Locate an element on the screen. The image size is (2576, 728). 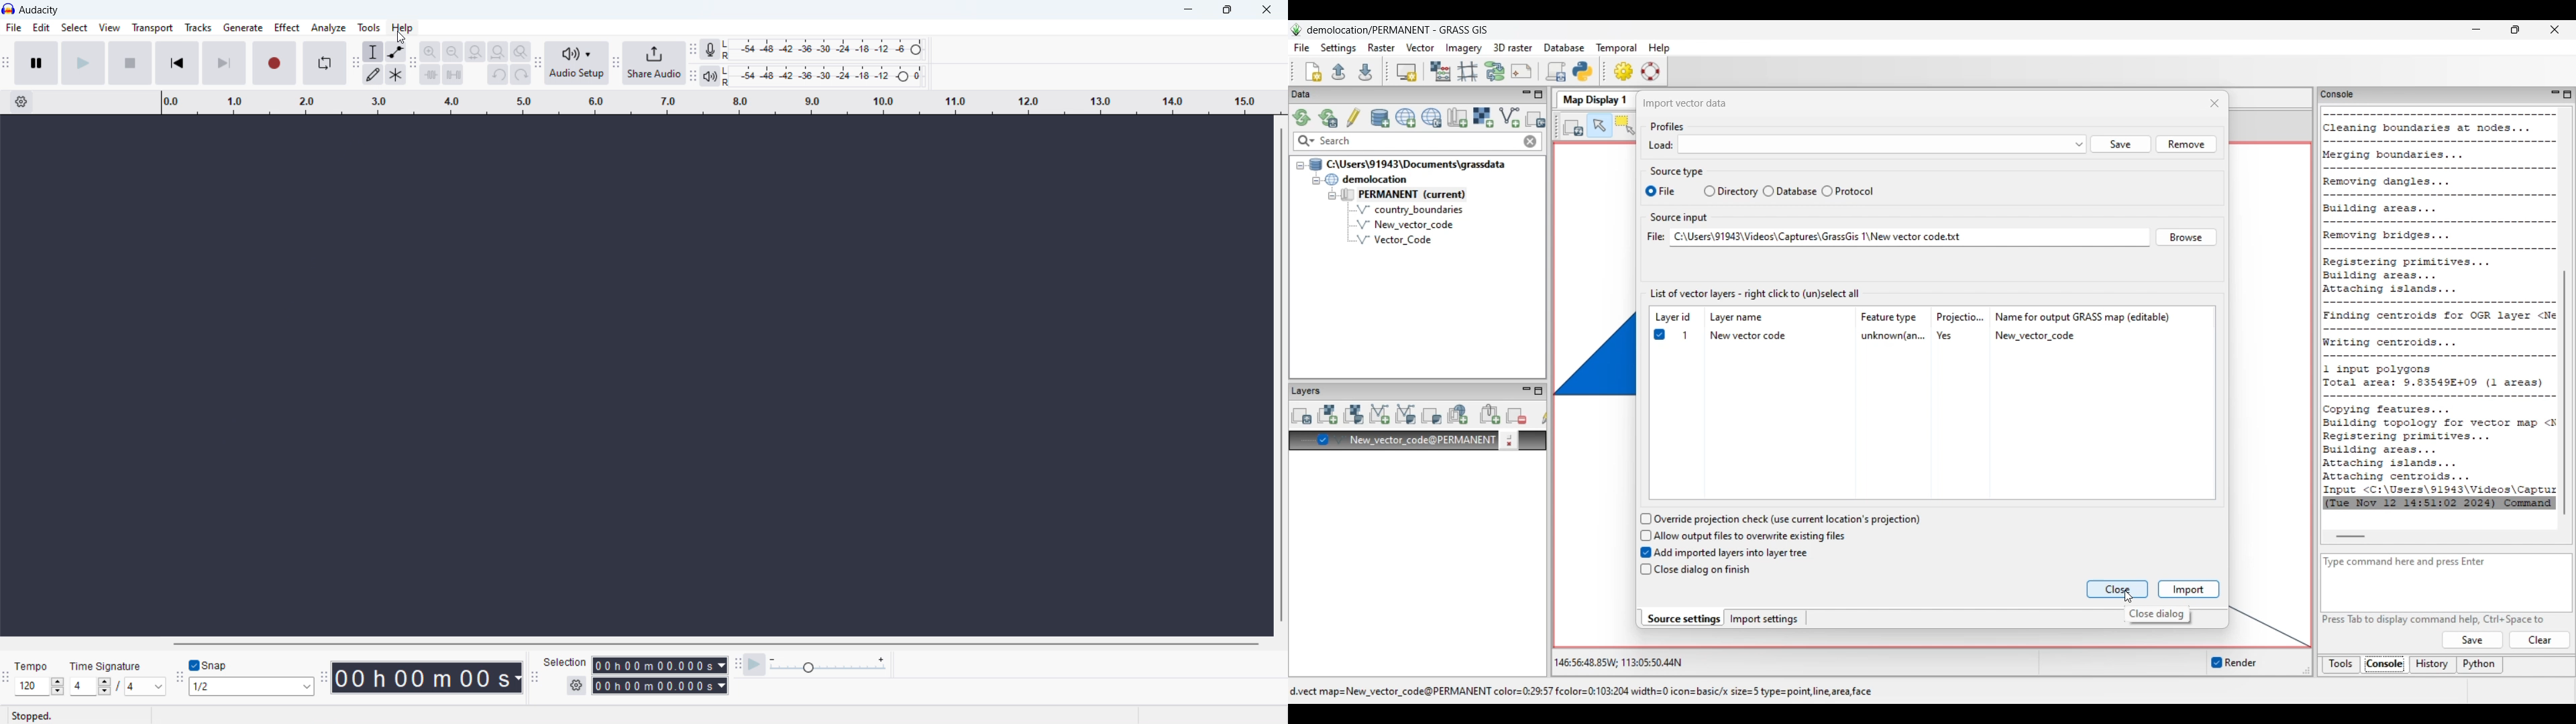
edit is located at coordinates (41, 27).